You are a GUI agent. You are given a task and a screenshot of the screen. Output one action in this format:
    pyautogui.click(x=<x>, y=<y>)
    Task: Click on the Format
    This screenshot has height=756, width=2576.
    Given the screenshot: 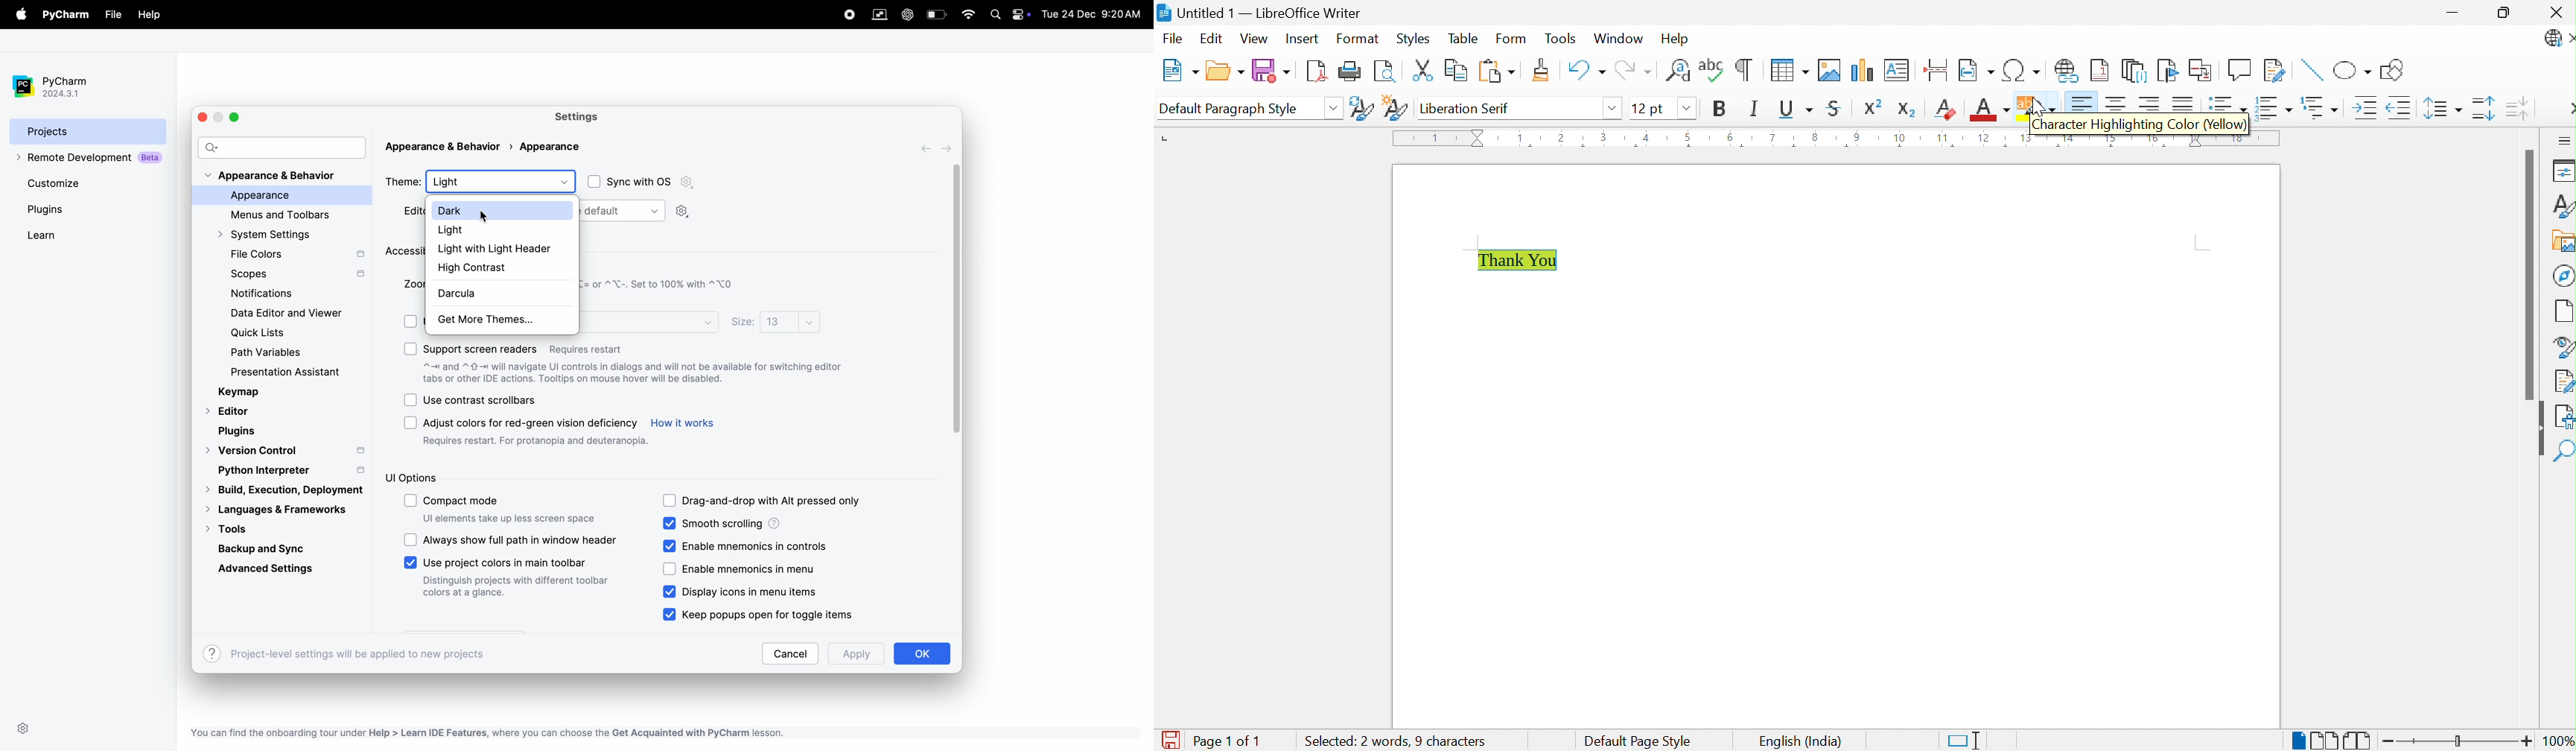 What is the action you would take?
    pyautogui.click(x=1359, y=39)
    